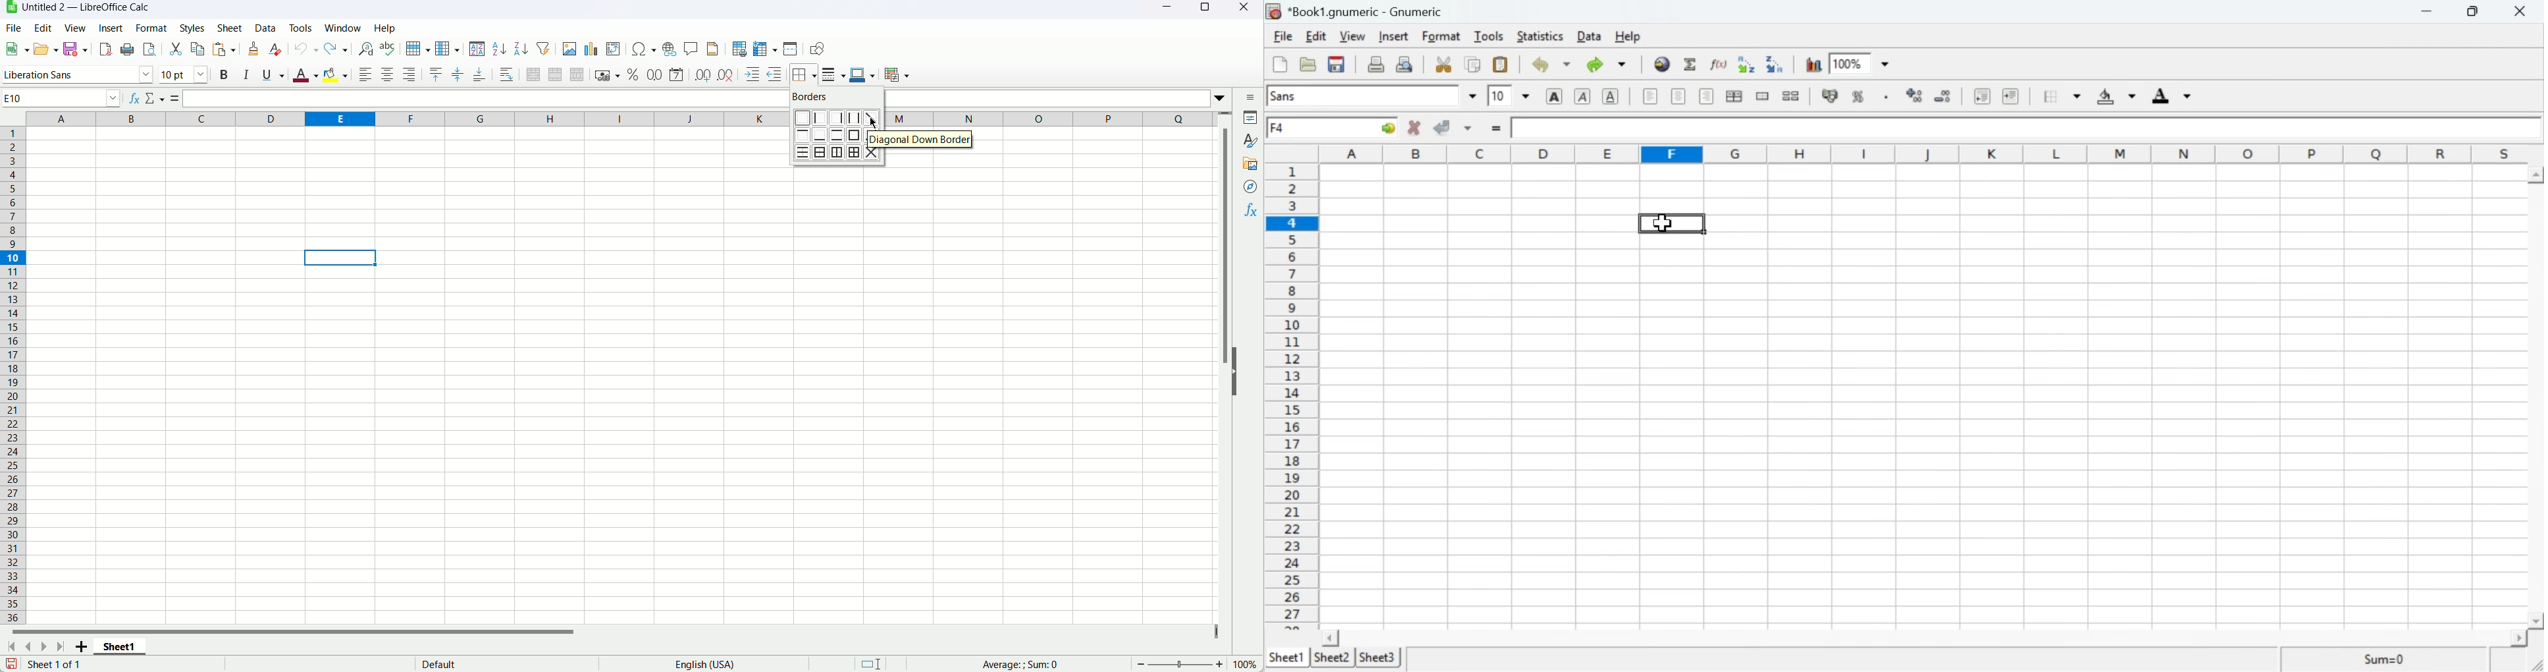 This screenshot has height=672, width=2548. What do you see at coordinates (644, 49) in the screenshot?
I see `insert special characters` at bounding box center [644, 49].